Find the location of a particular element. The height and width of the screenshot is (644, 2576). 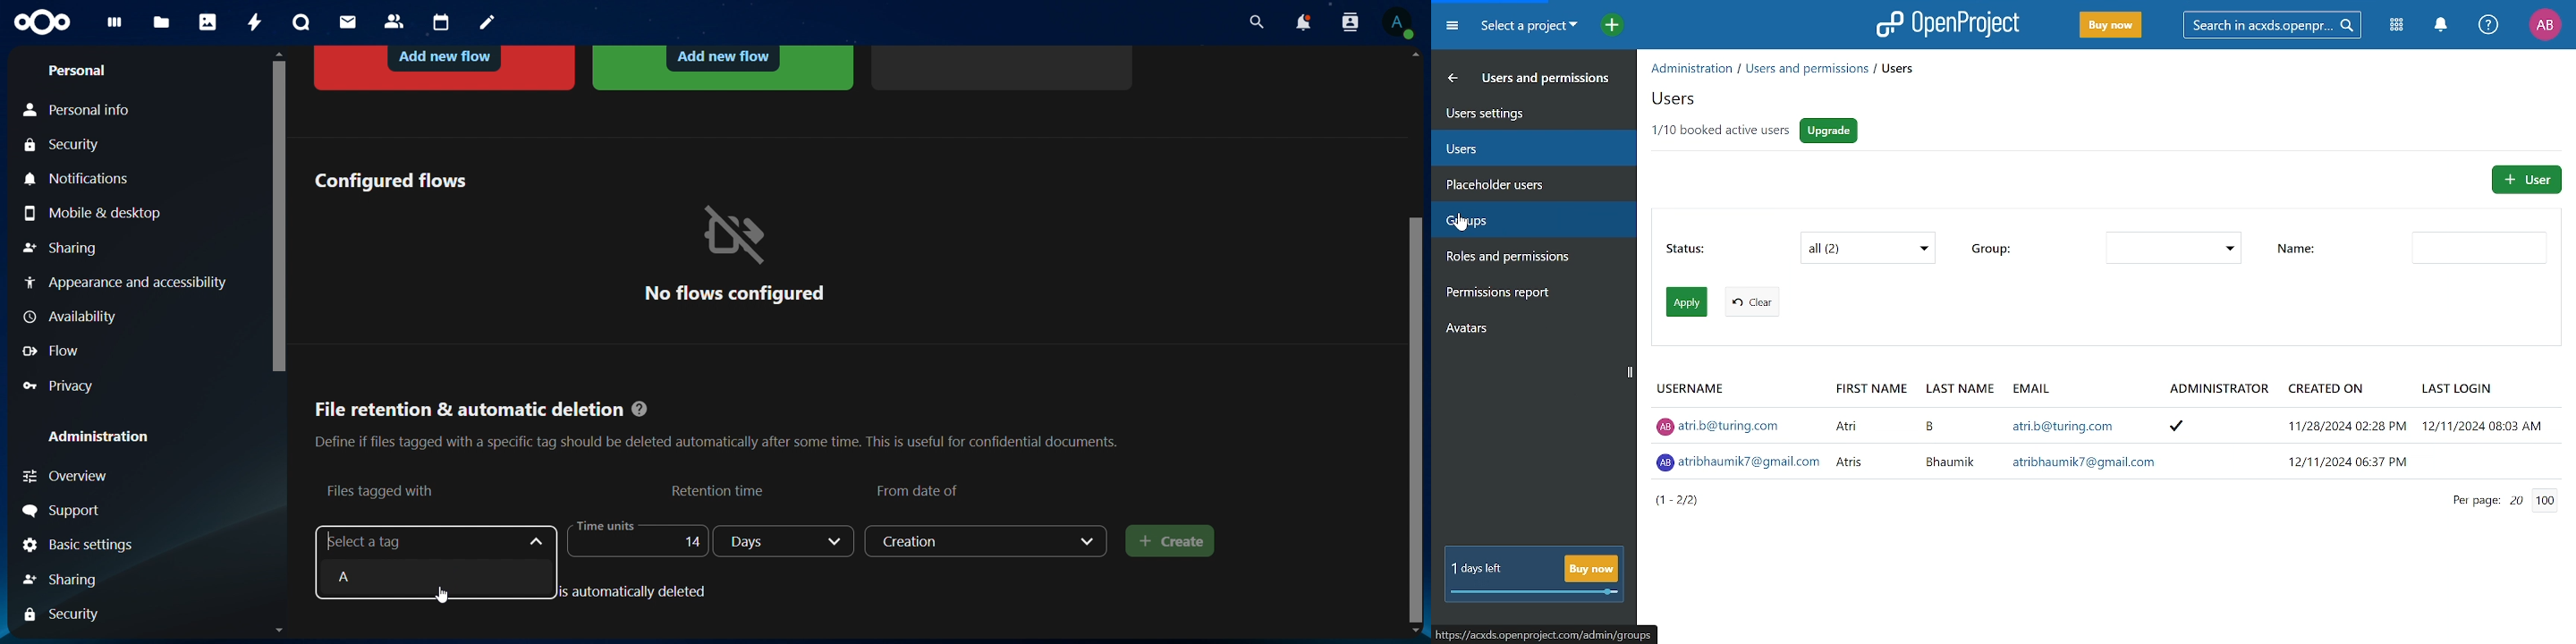

mobile & desktop is located at coordinates (97, 212).